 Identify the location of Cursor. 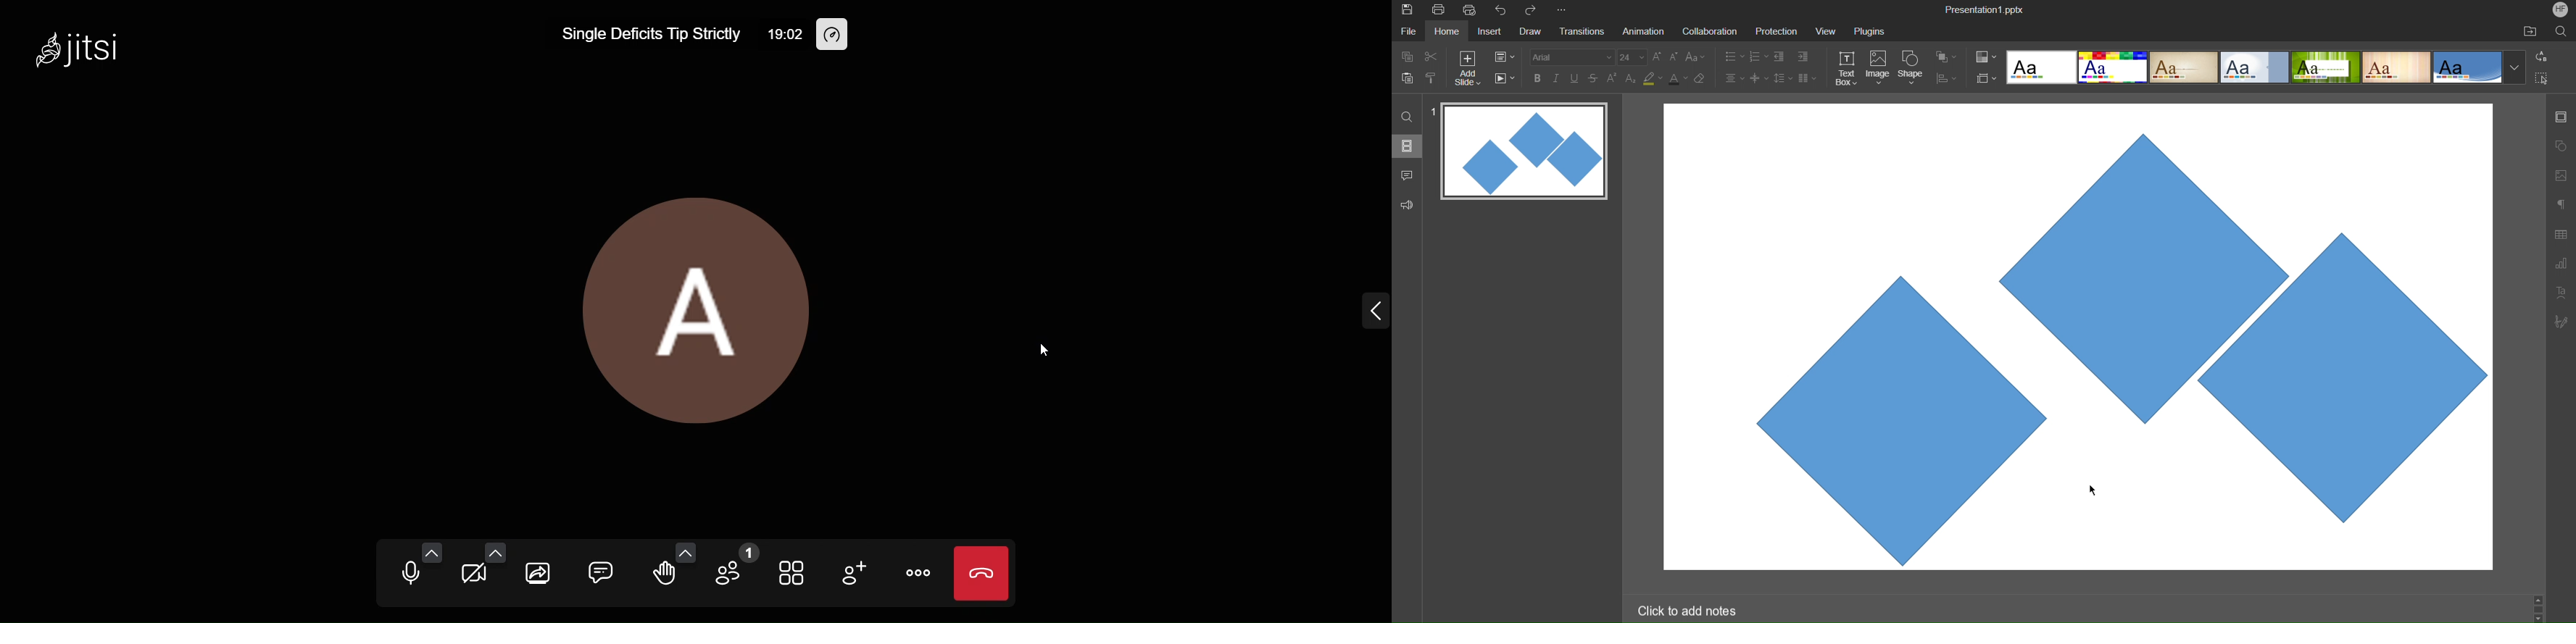
(2090, 491).